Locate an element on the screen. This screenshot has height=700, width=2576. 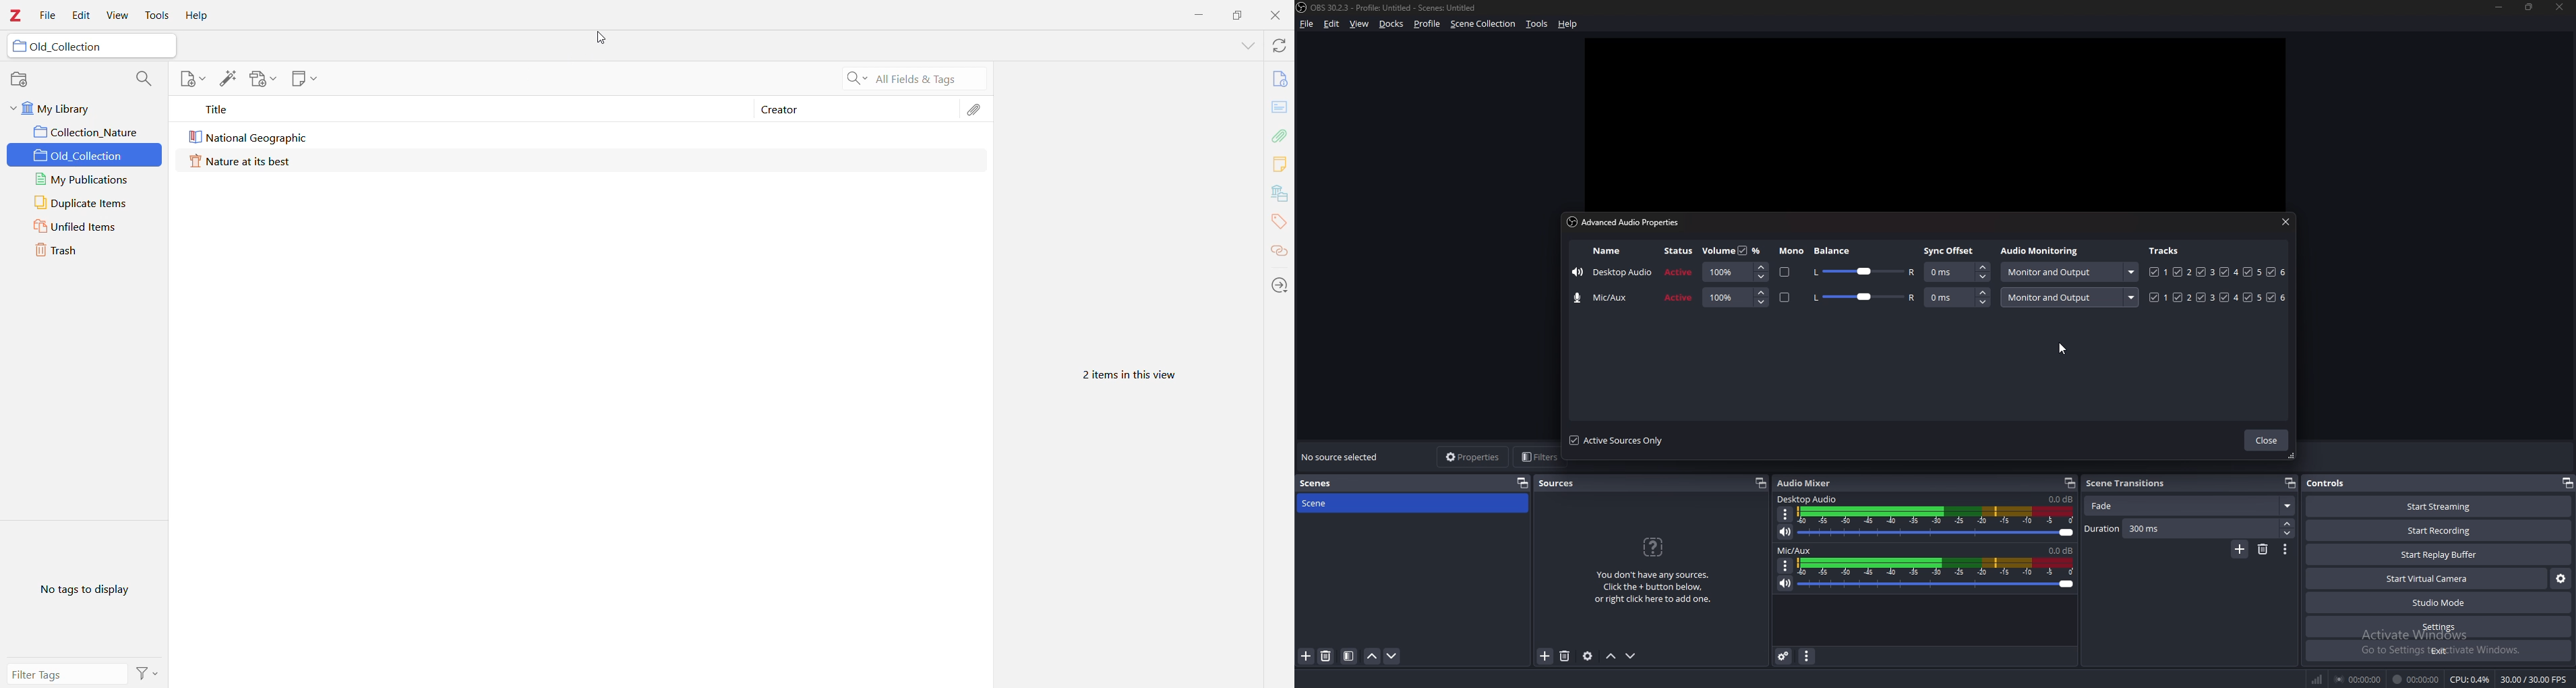
options is located at coordinates (1785, 566).